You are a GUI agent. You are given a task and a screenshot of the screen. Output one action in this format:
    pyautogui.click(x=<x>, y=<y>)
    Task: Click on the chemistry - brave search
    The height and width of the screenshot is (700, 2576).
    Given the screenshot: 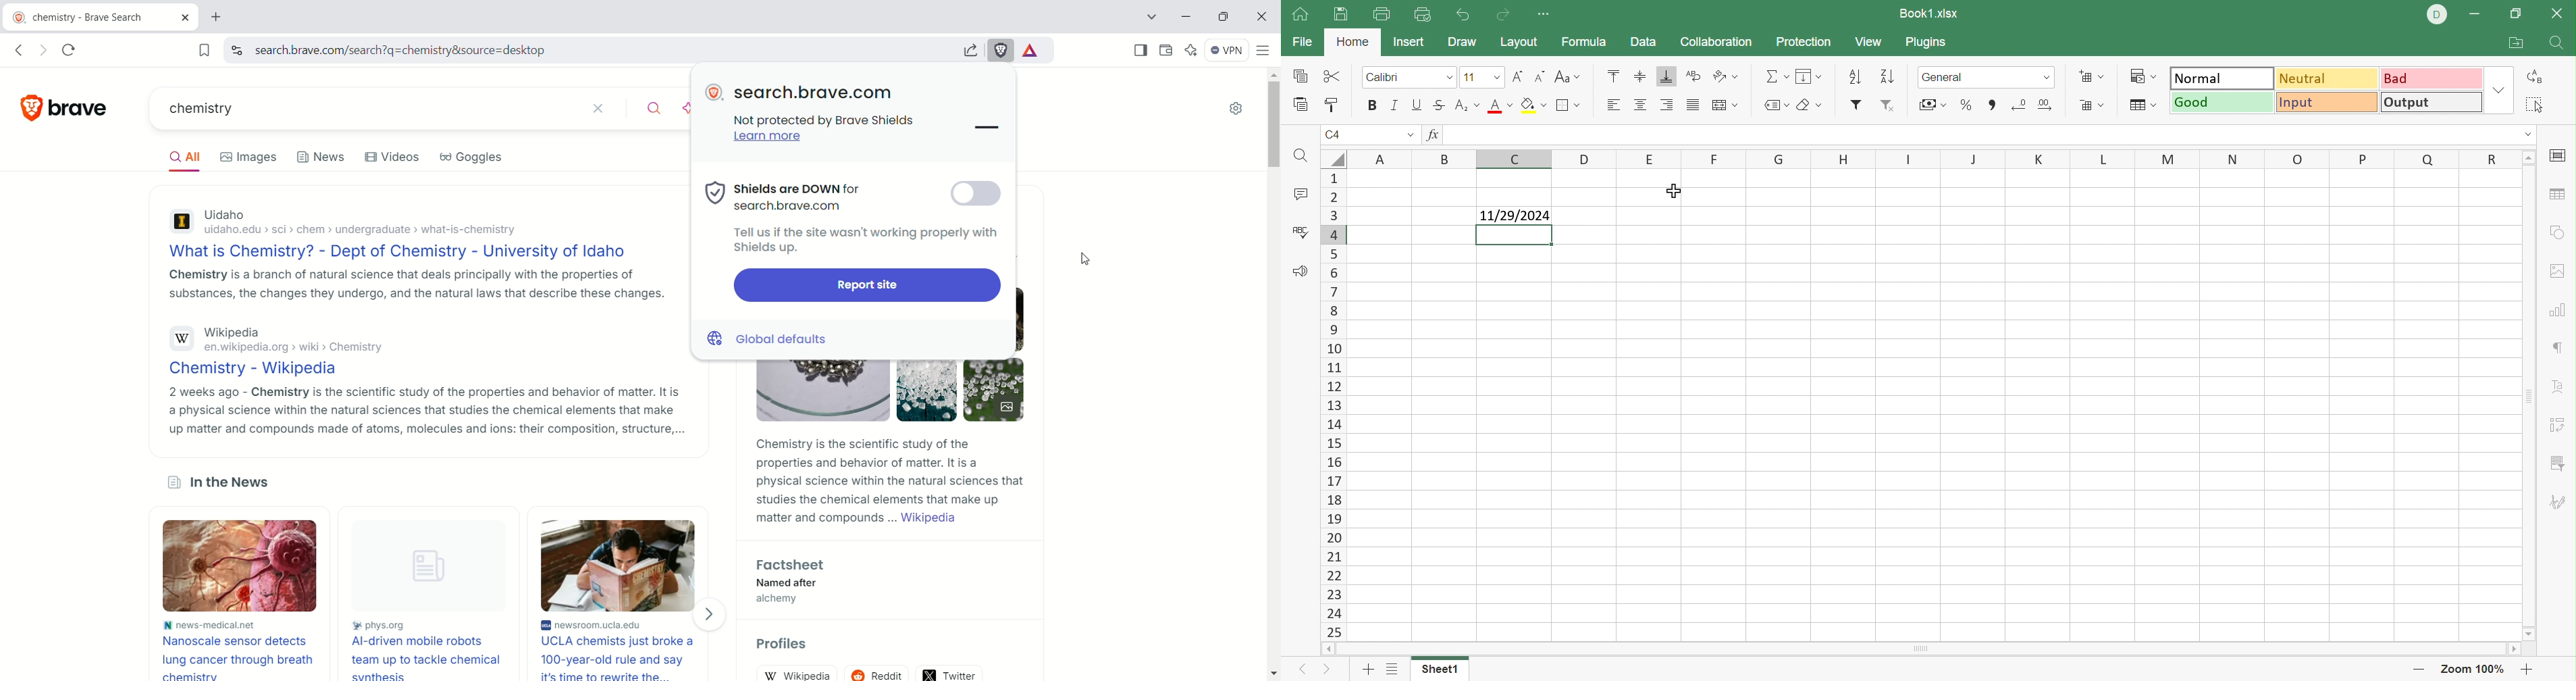 What is the action you would take?
    pyautogui.click(x=99, y=15)
    